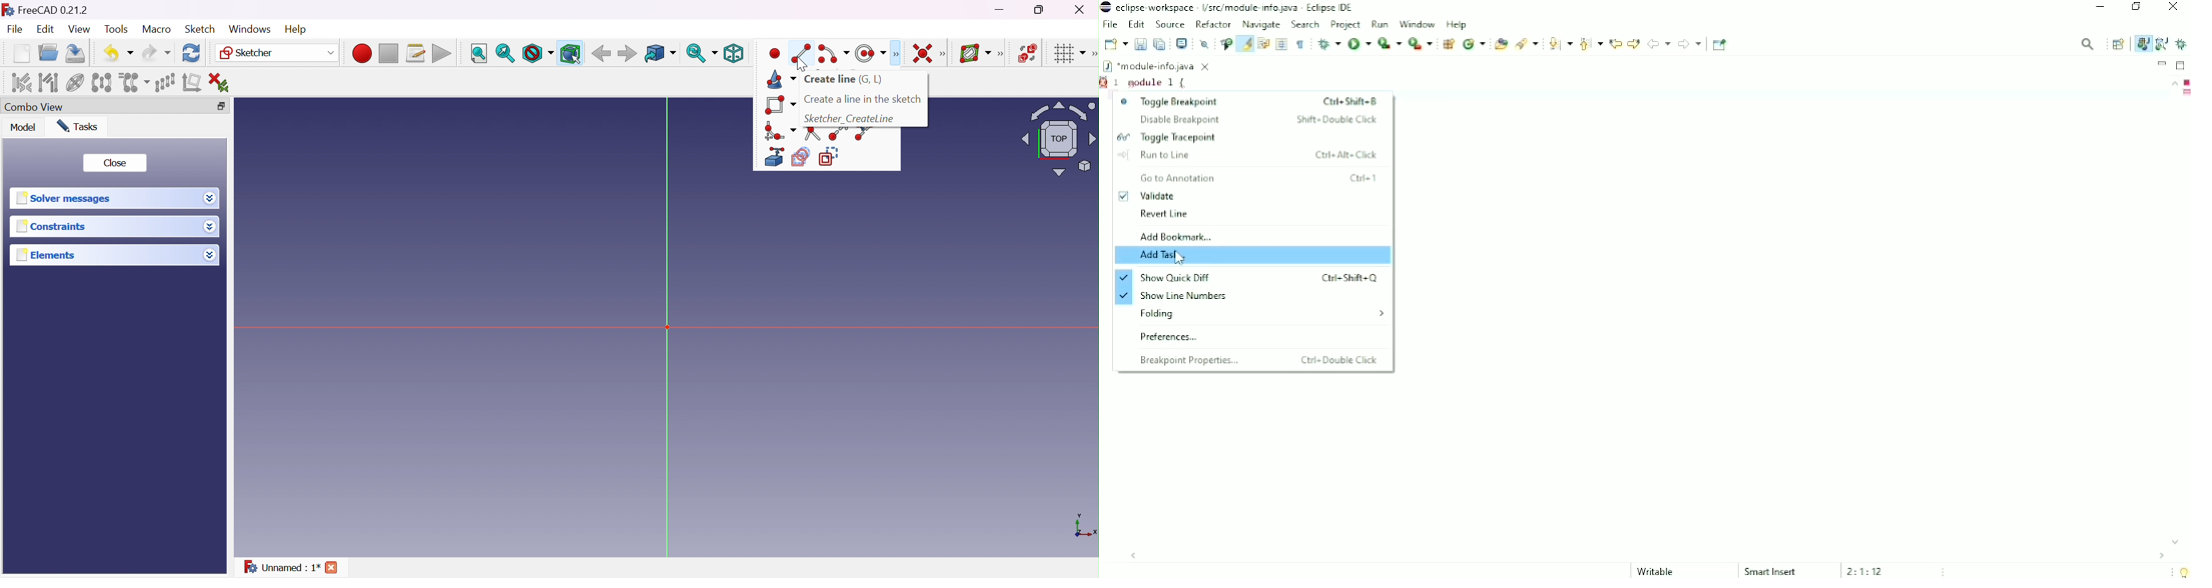 The image size is (2212, 588). Describe the element at coordinates (48, 83) in the screenshot. I see `Select associated geometry` at that location.